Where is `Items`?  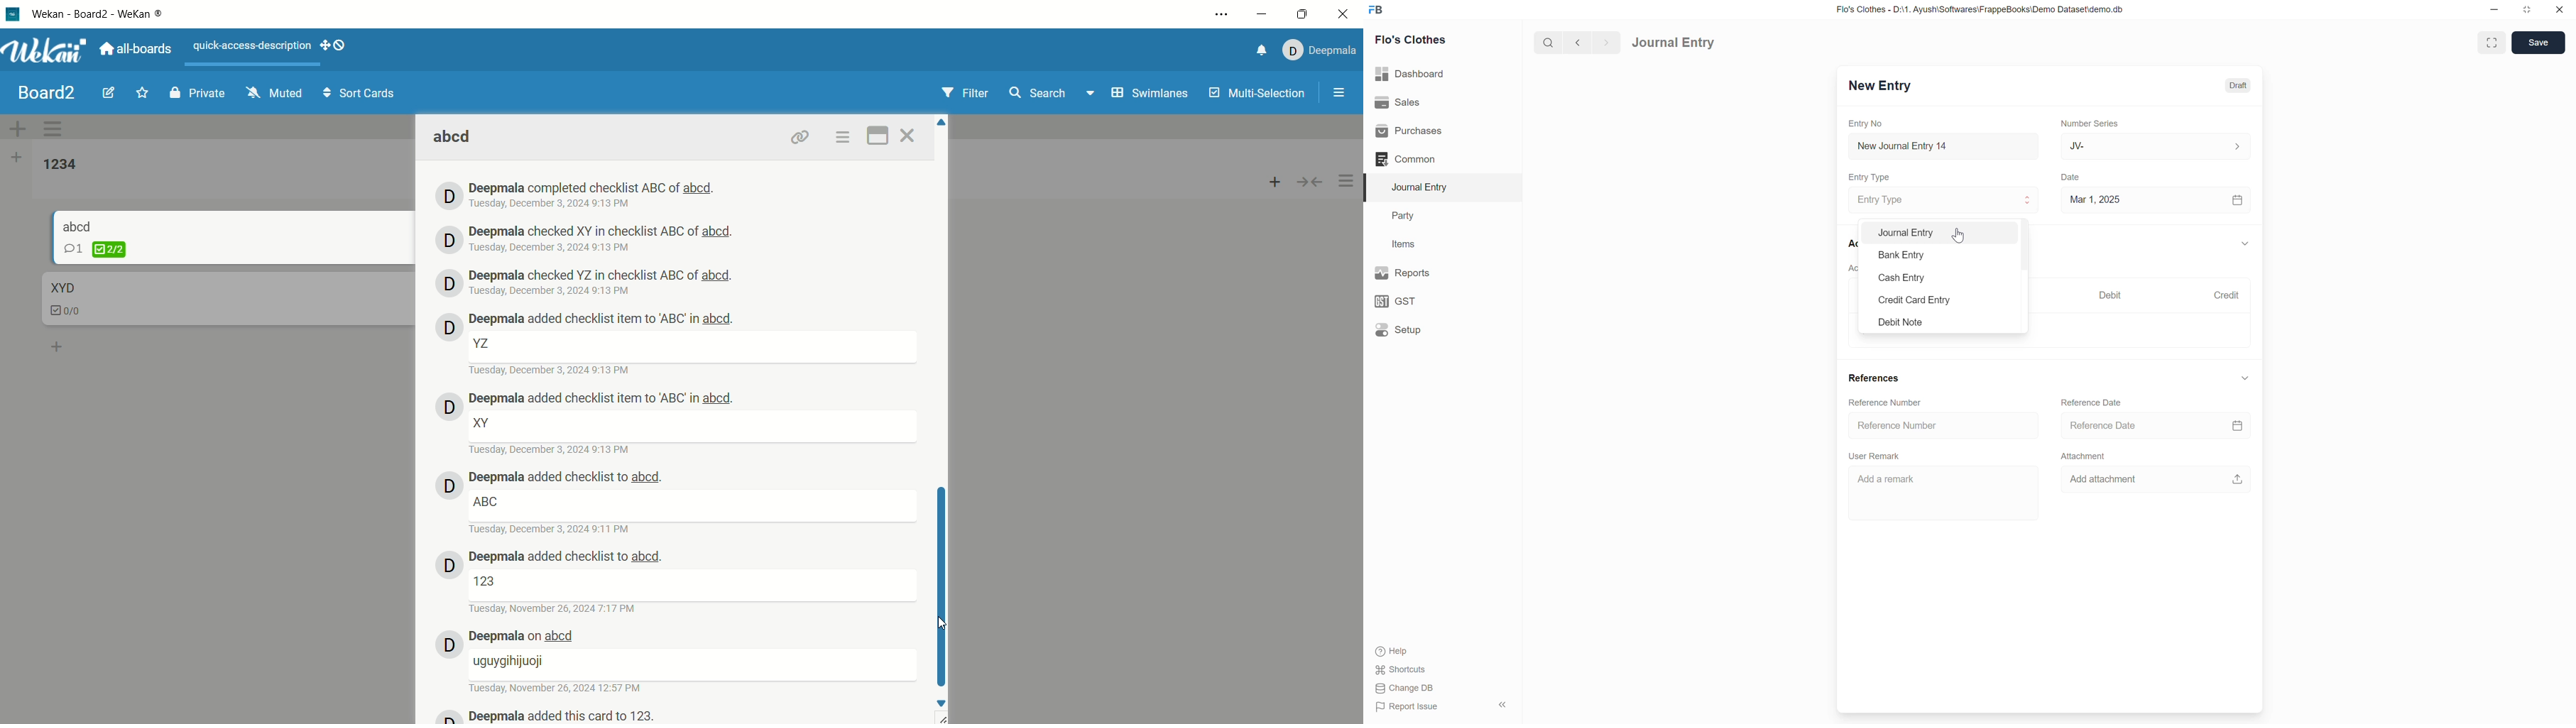 Items is located at coordinates (1403, 244).